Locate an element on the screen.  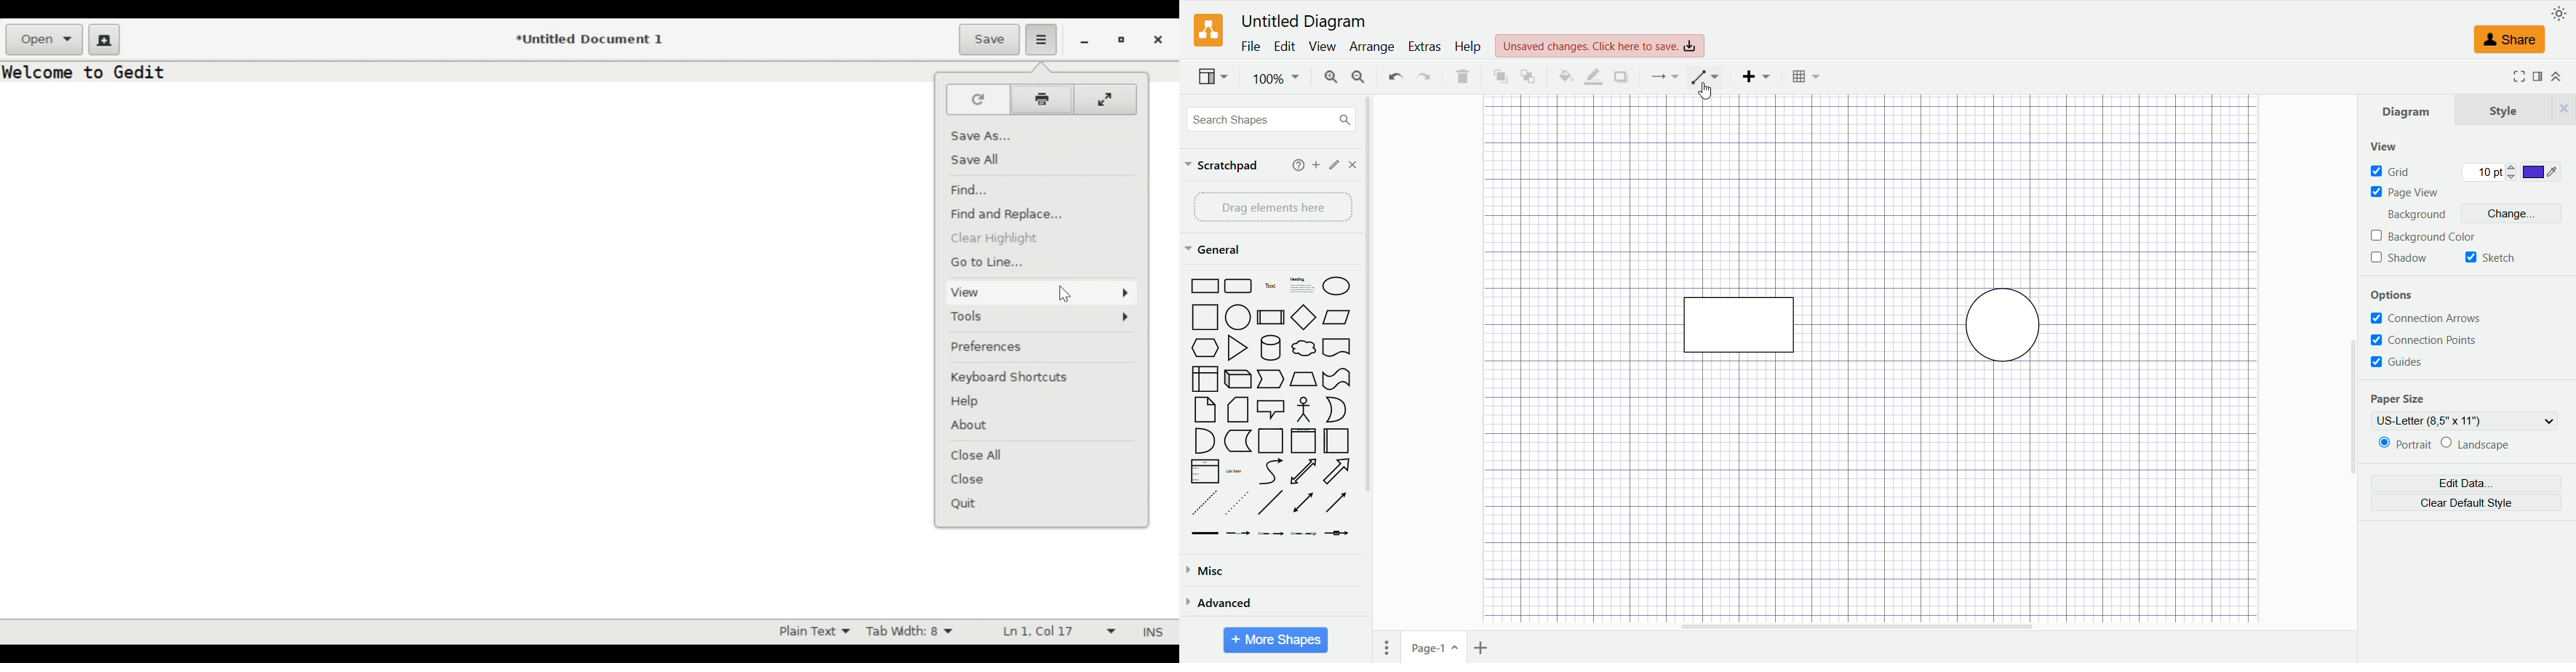
Fullscreen is located at coordinates (2516, 77).